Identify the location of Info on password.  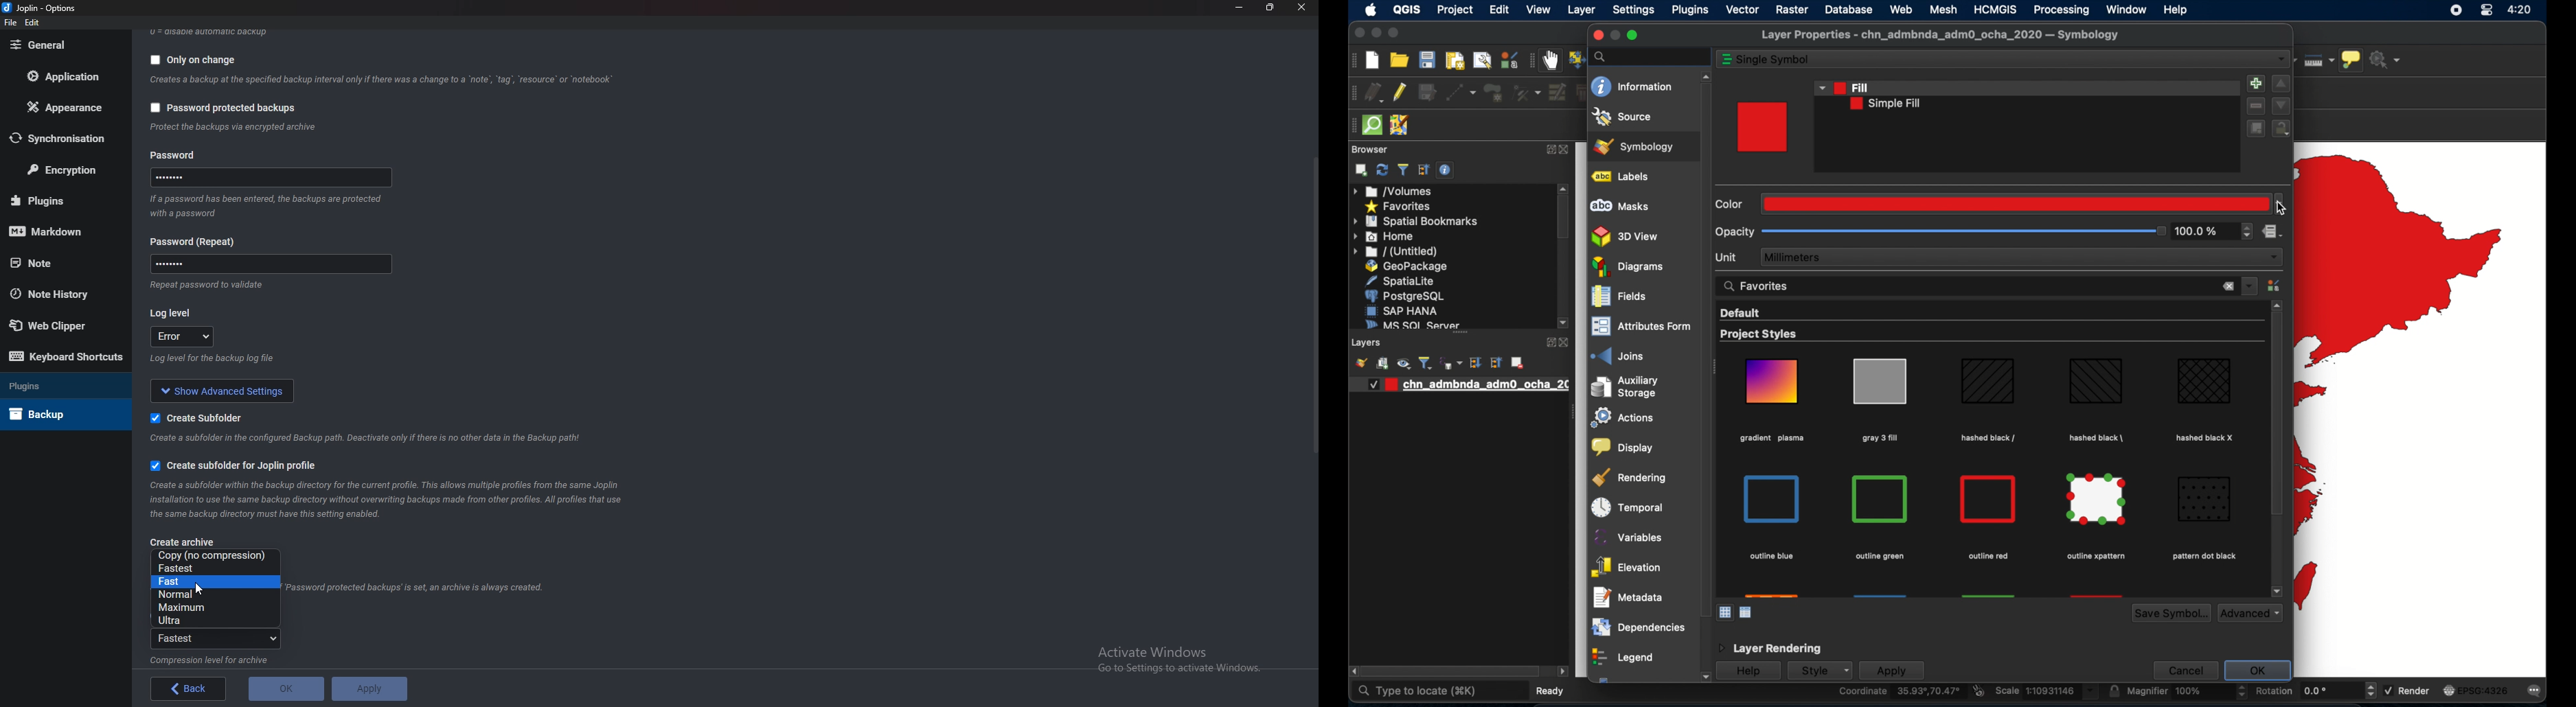
(212, 288).